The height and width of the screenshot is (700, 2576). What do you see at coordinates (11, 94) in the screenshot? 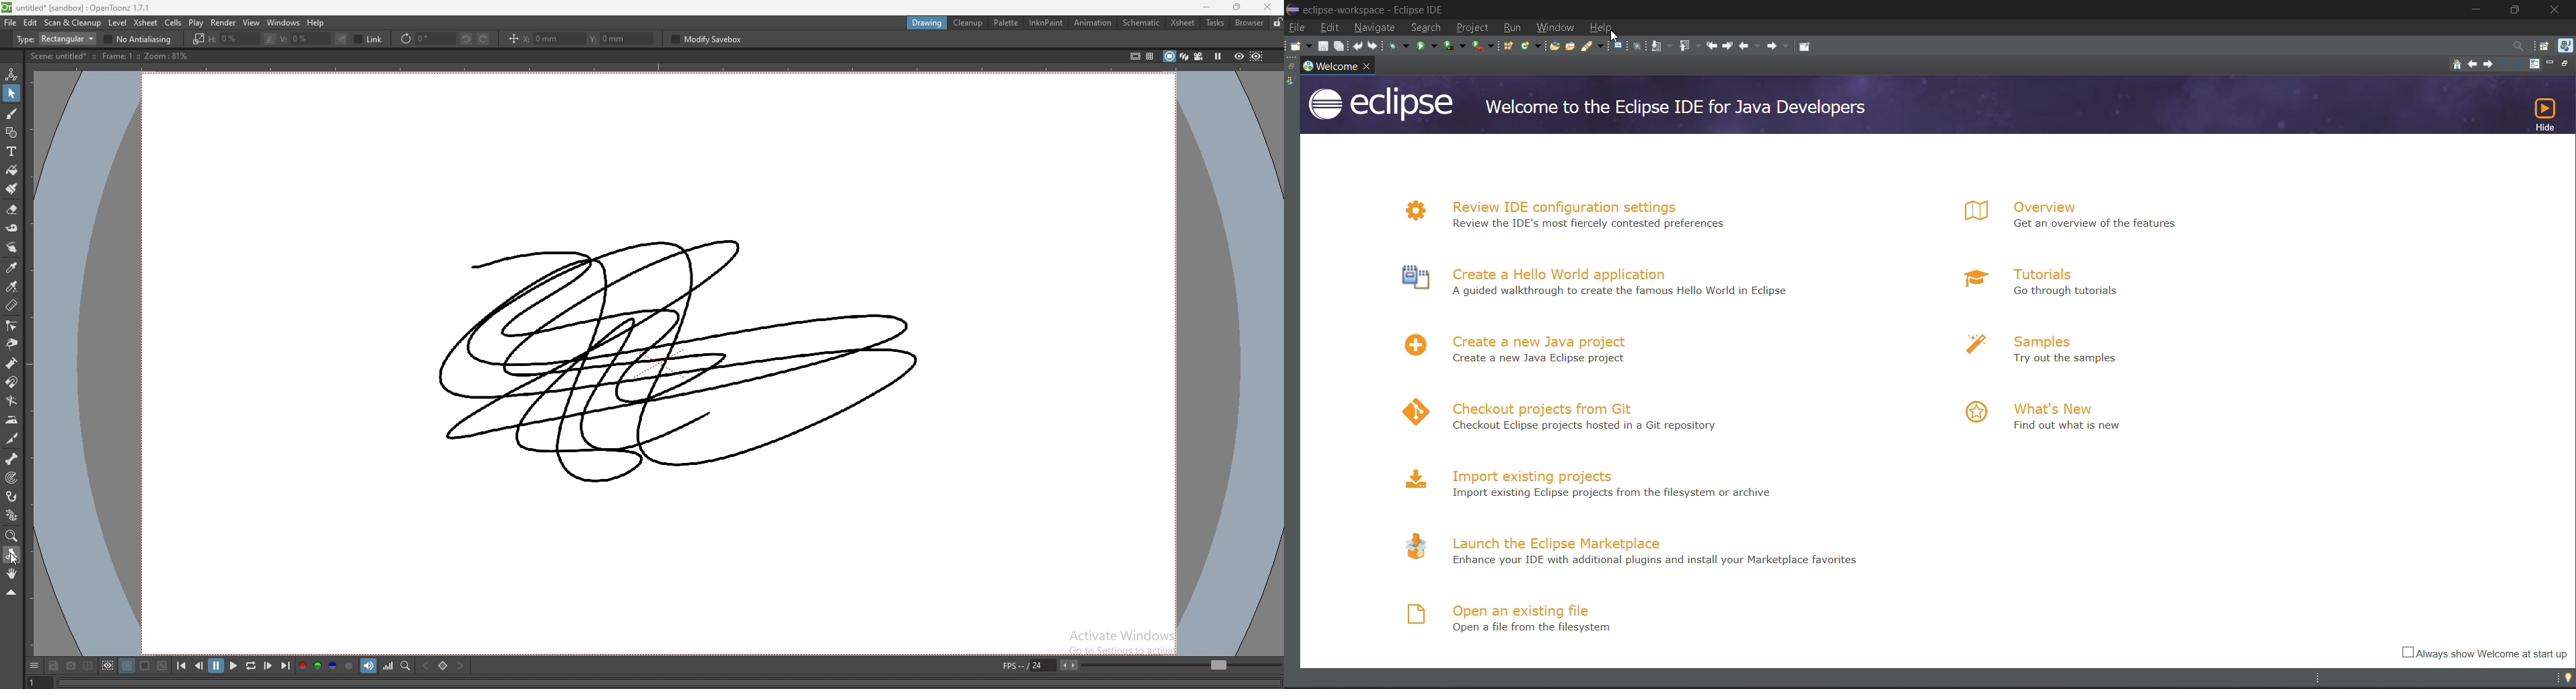
I see `selection tool` at bounding box center [11, 94].